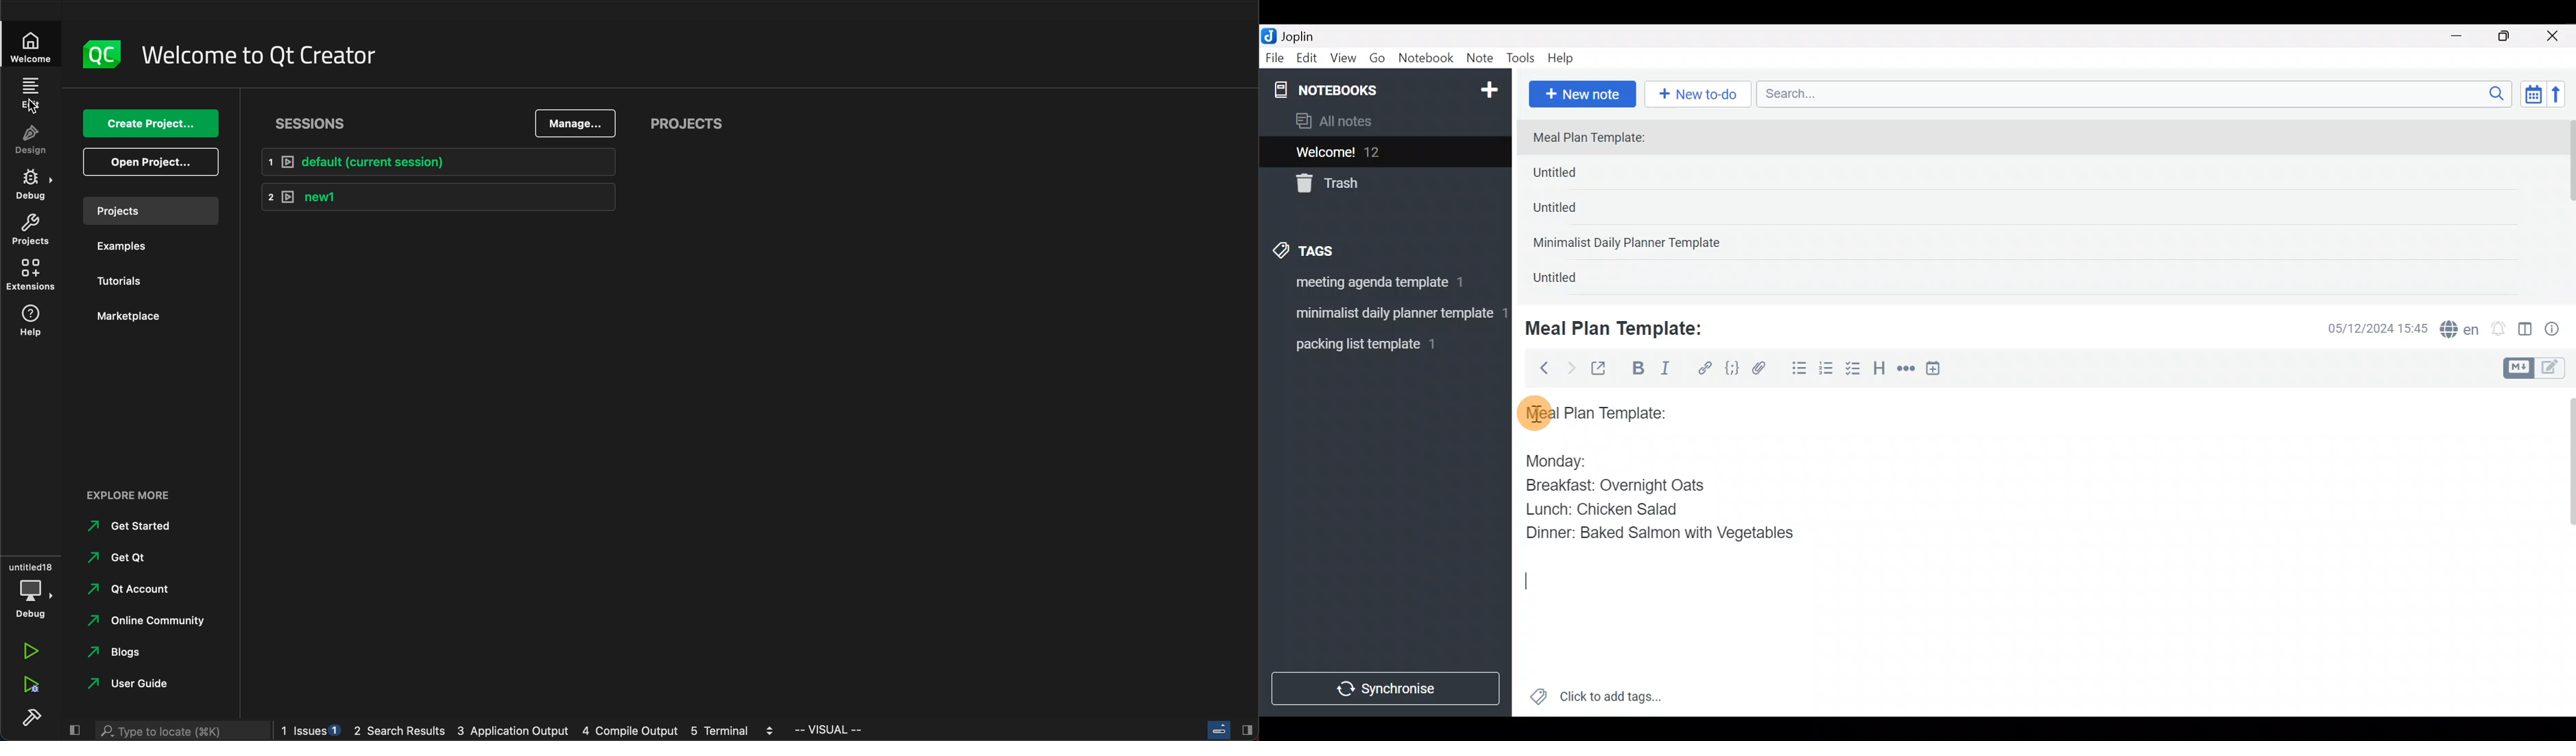  I want to click on design, so click(32, 142).